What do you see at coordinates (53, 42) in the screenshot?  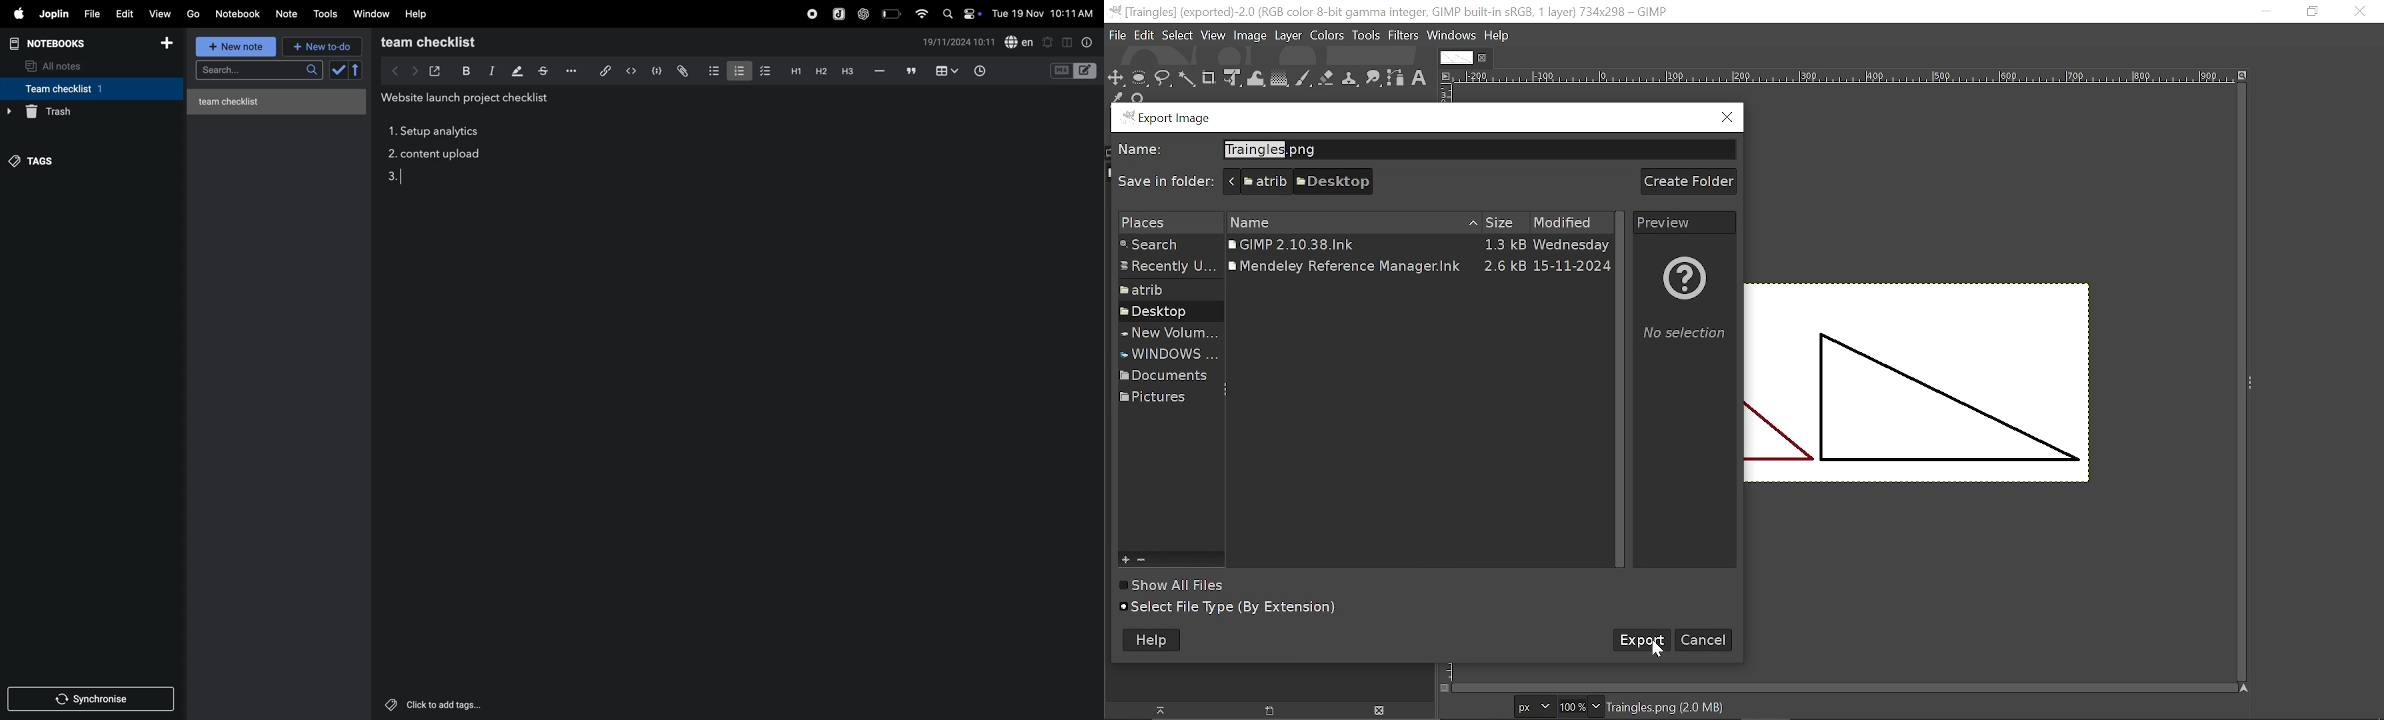 I see `notebooks` at bounding box center [53, 42].